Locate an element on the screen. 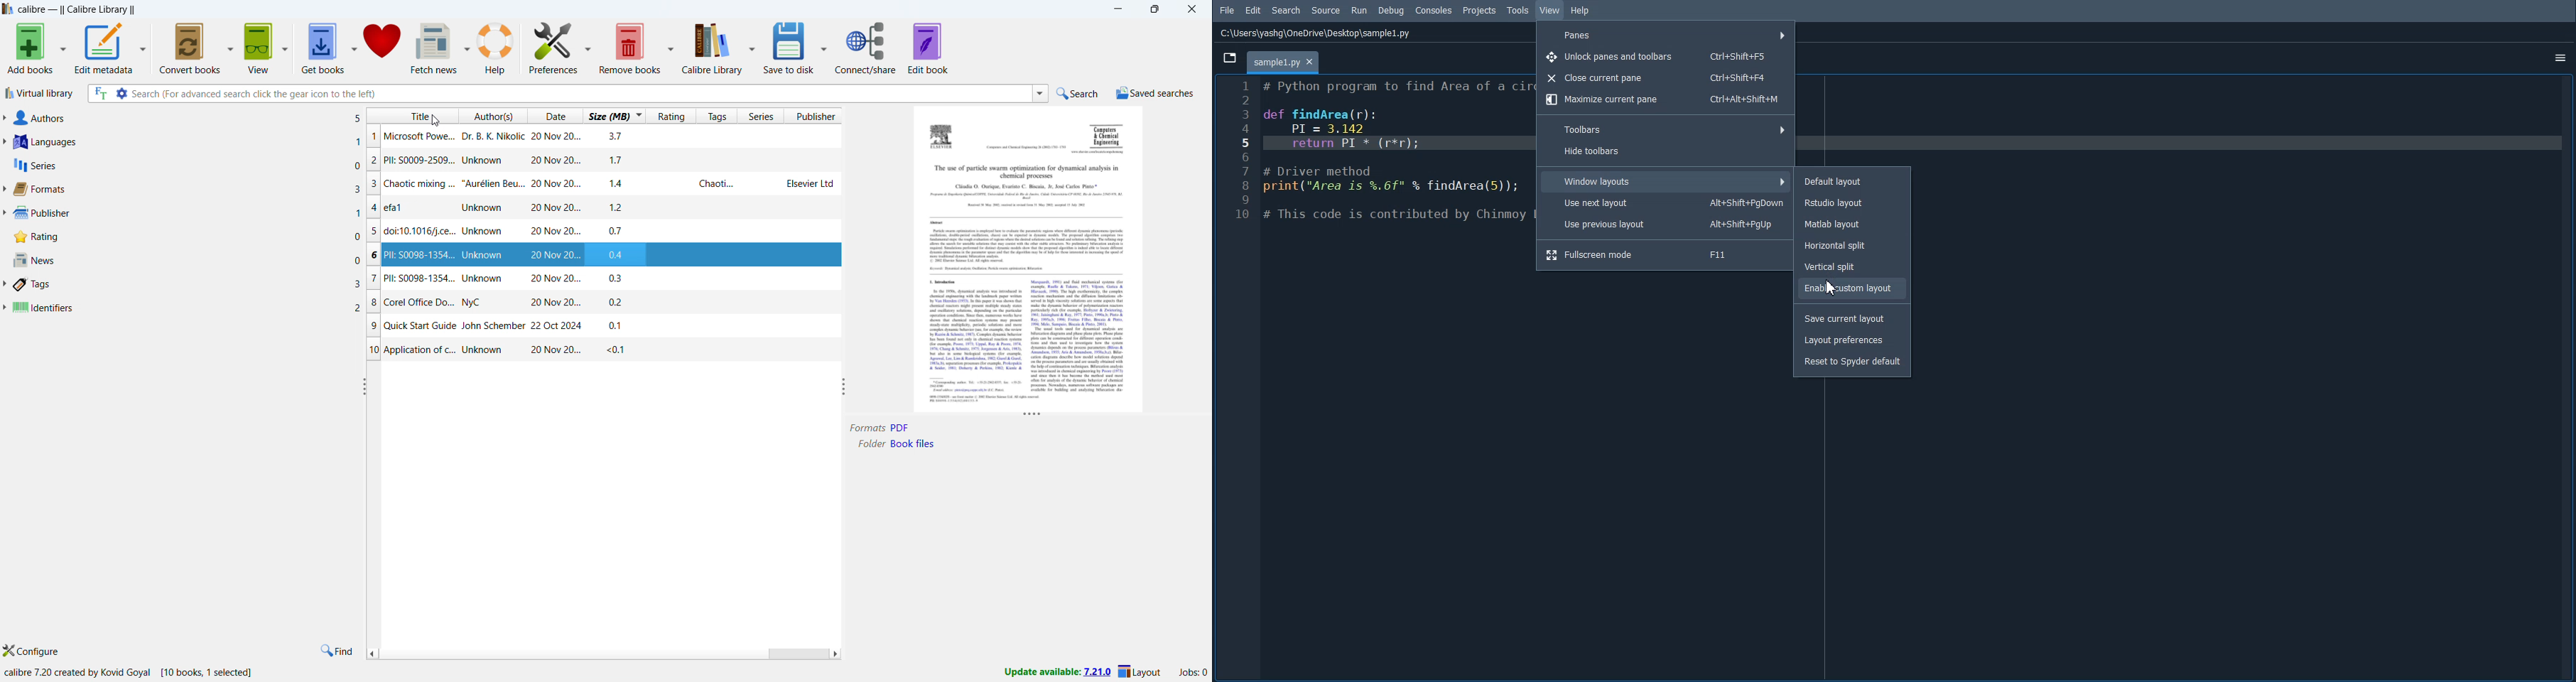  get books options is located at coordinates (352, 45).